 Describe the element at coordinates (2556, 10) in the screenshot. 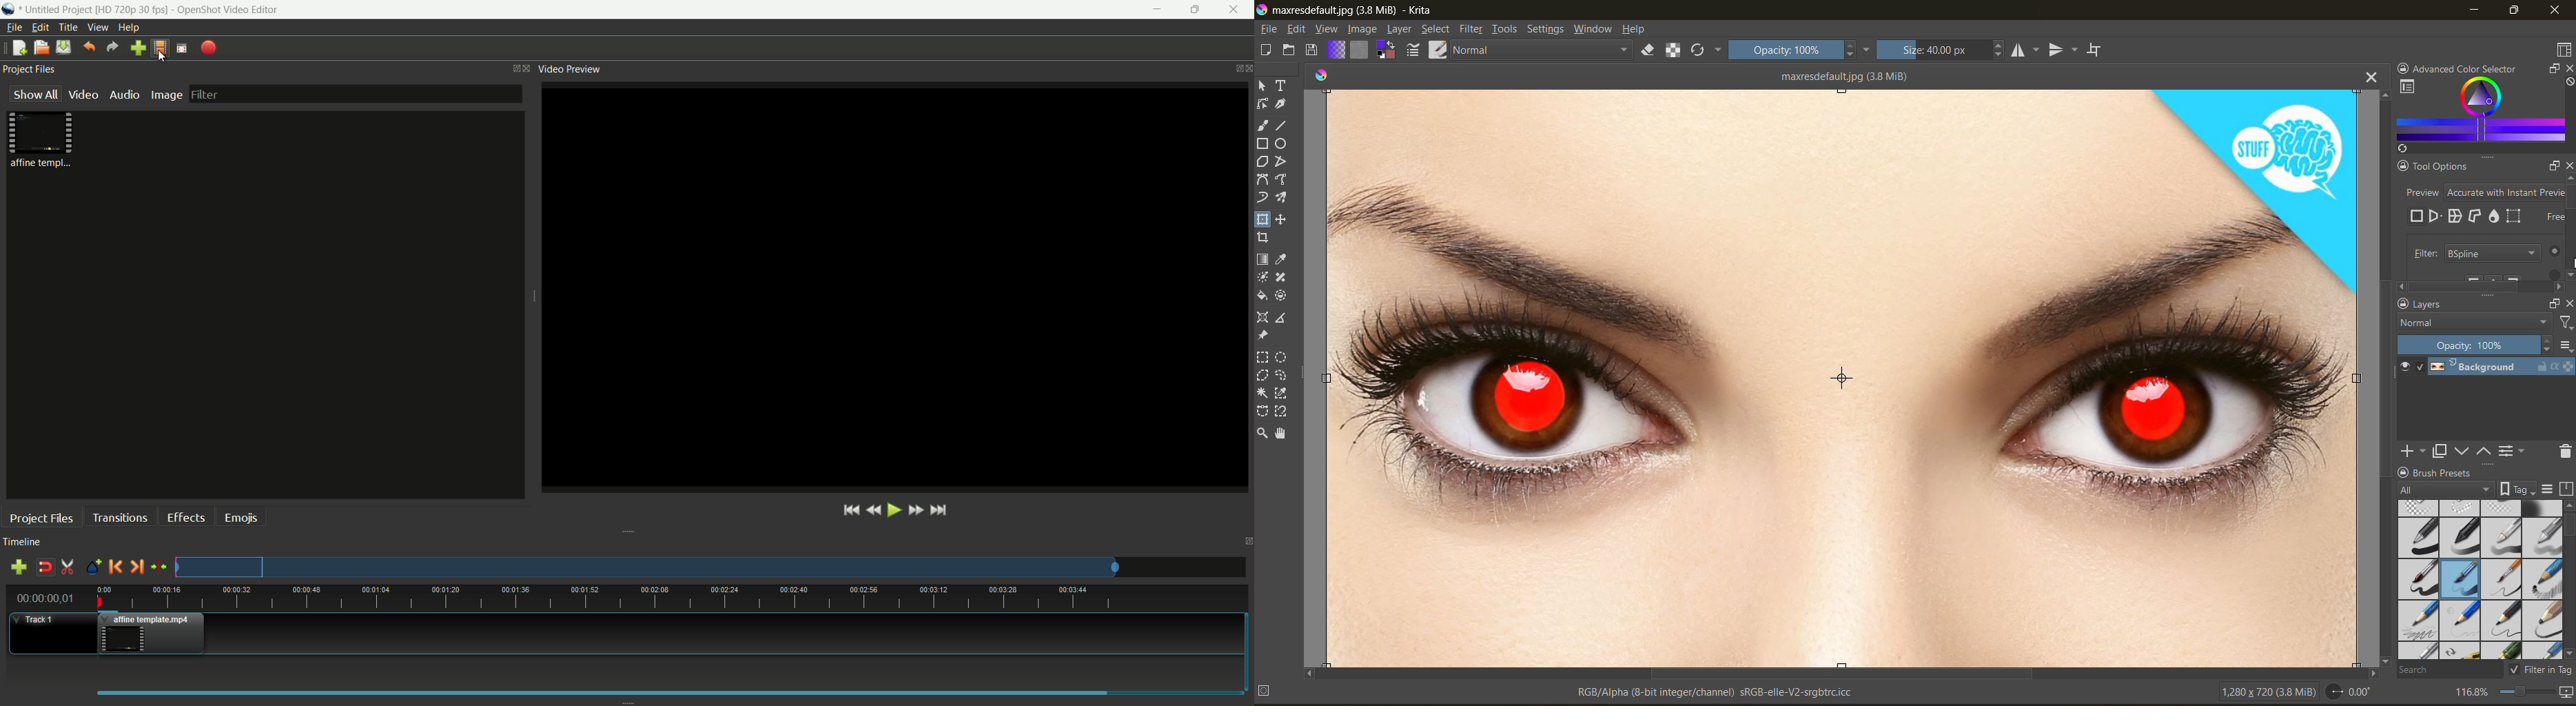

I see `close` at that location.